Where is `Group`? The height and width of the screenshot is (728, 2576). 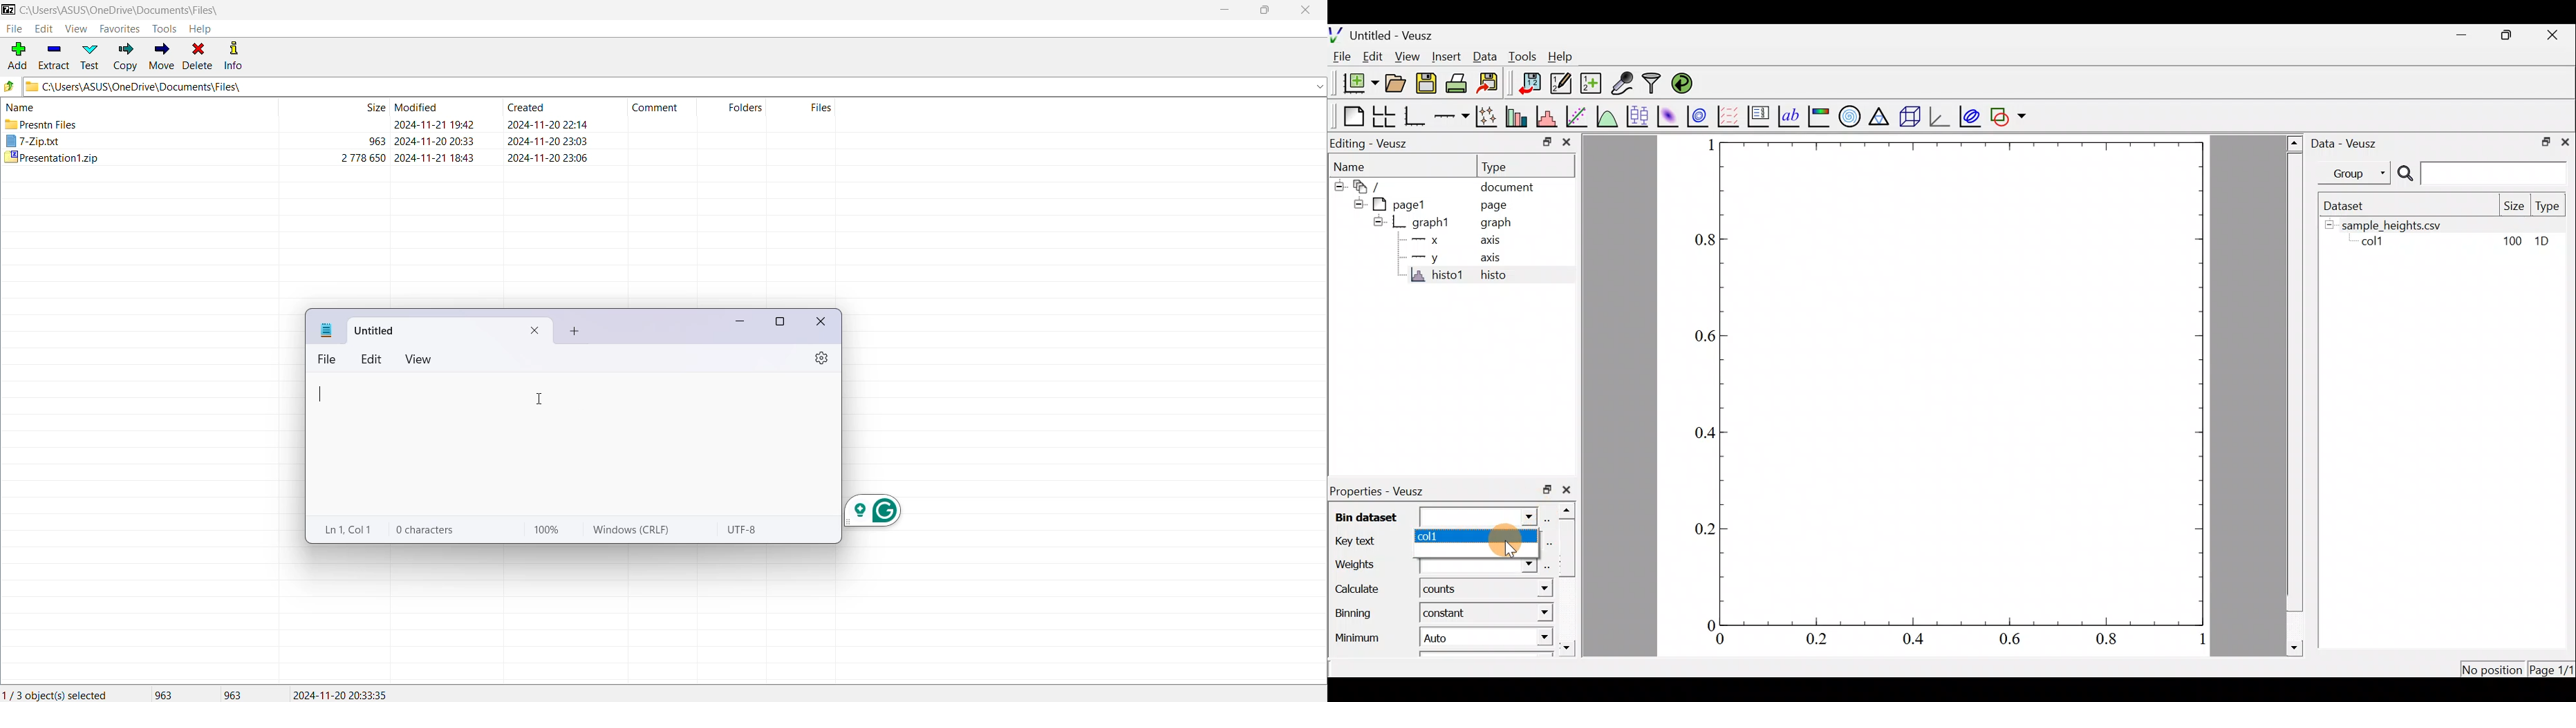
Group is located at coordinates (2358, 173).